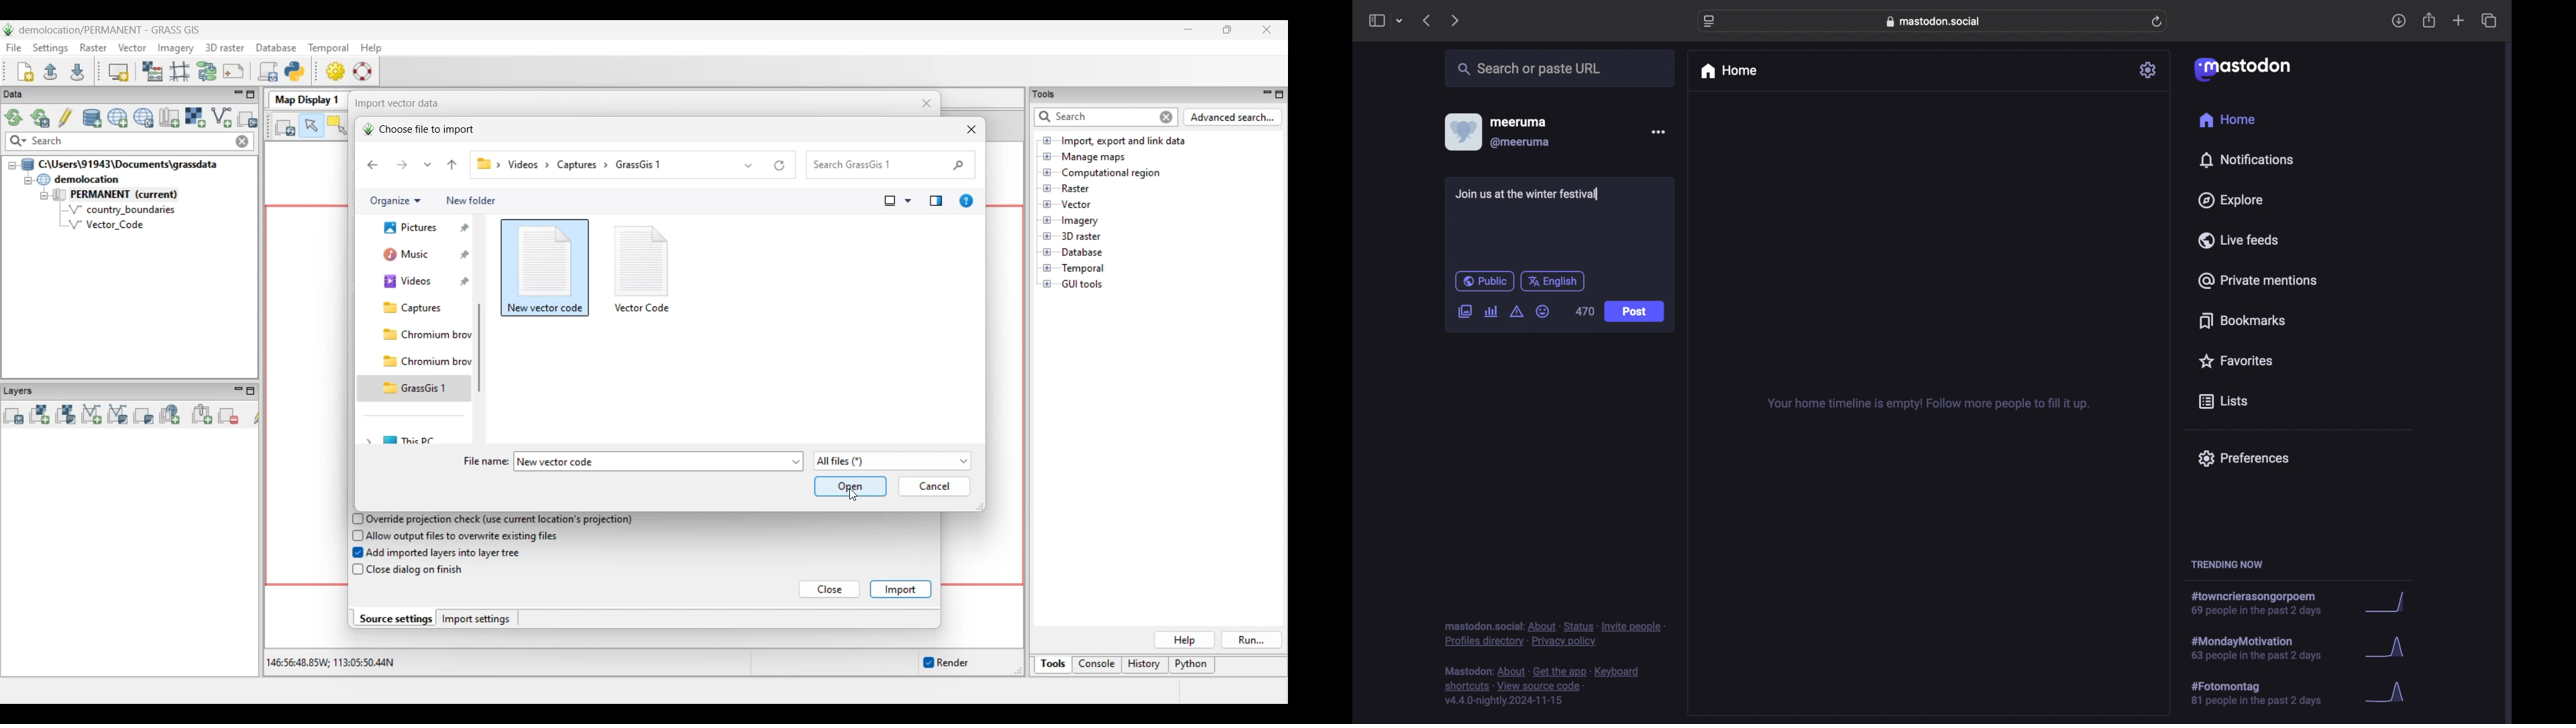  What do you see at coordinates (2246, 160) in the screenshot?
I see `notifications` at bounding box center [2246, 160].